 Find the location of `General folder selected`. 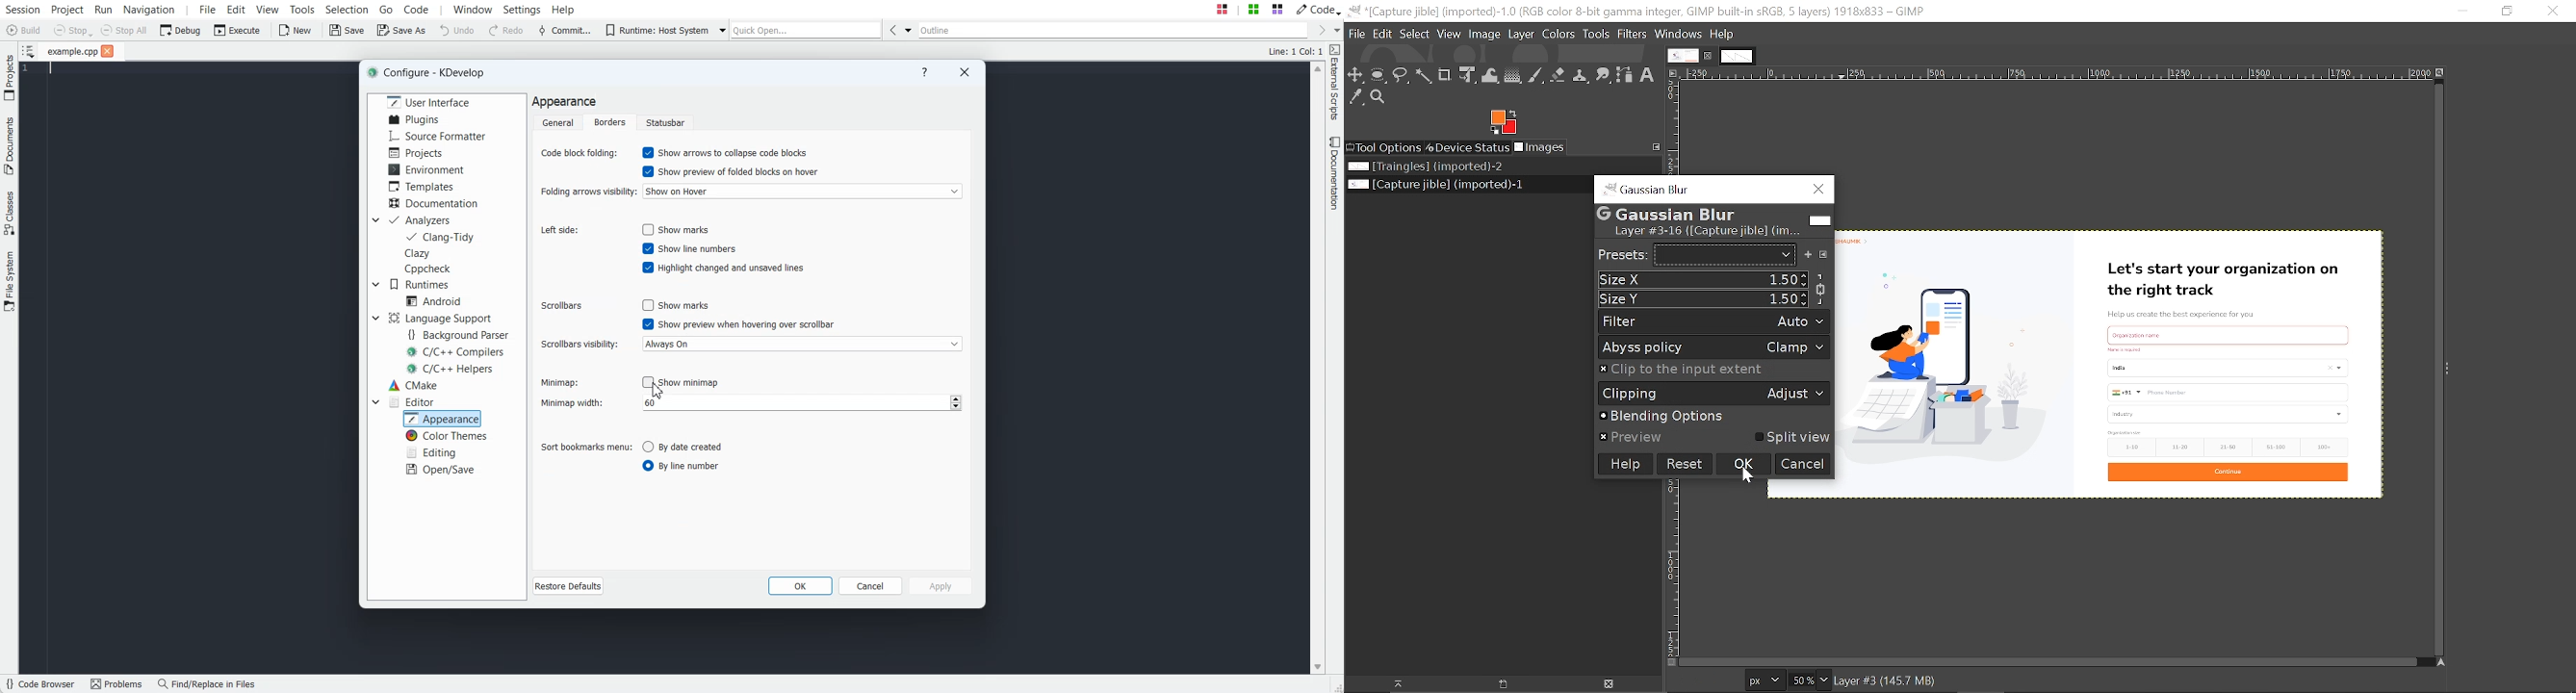

General folder selected is located at coordinates (557, 122).